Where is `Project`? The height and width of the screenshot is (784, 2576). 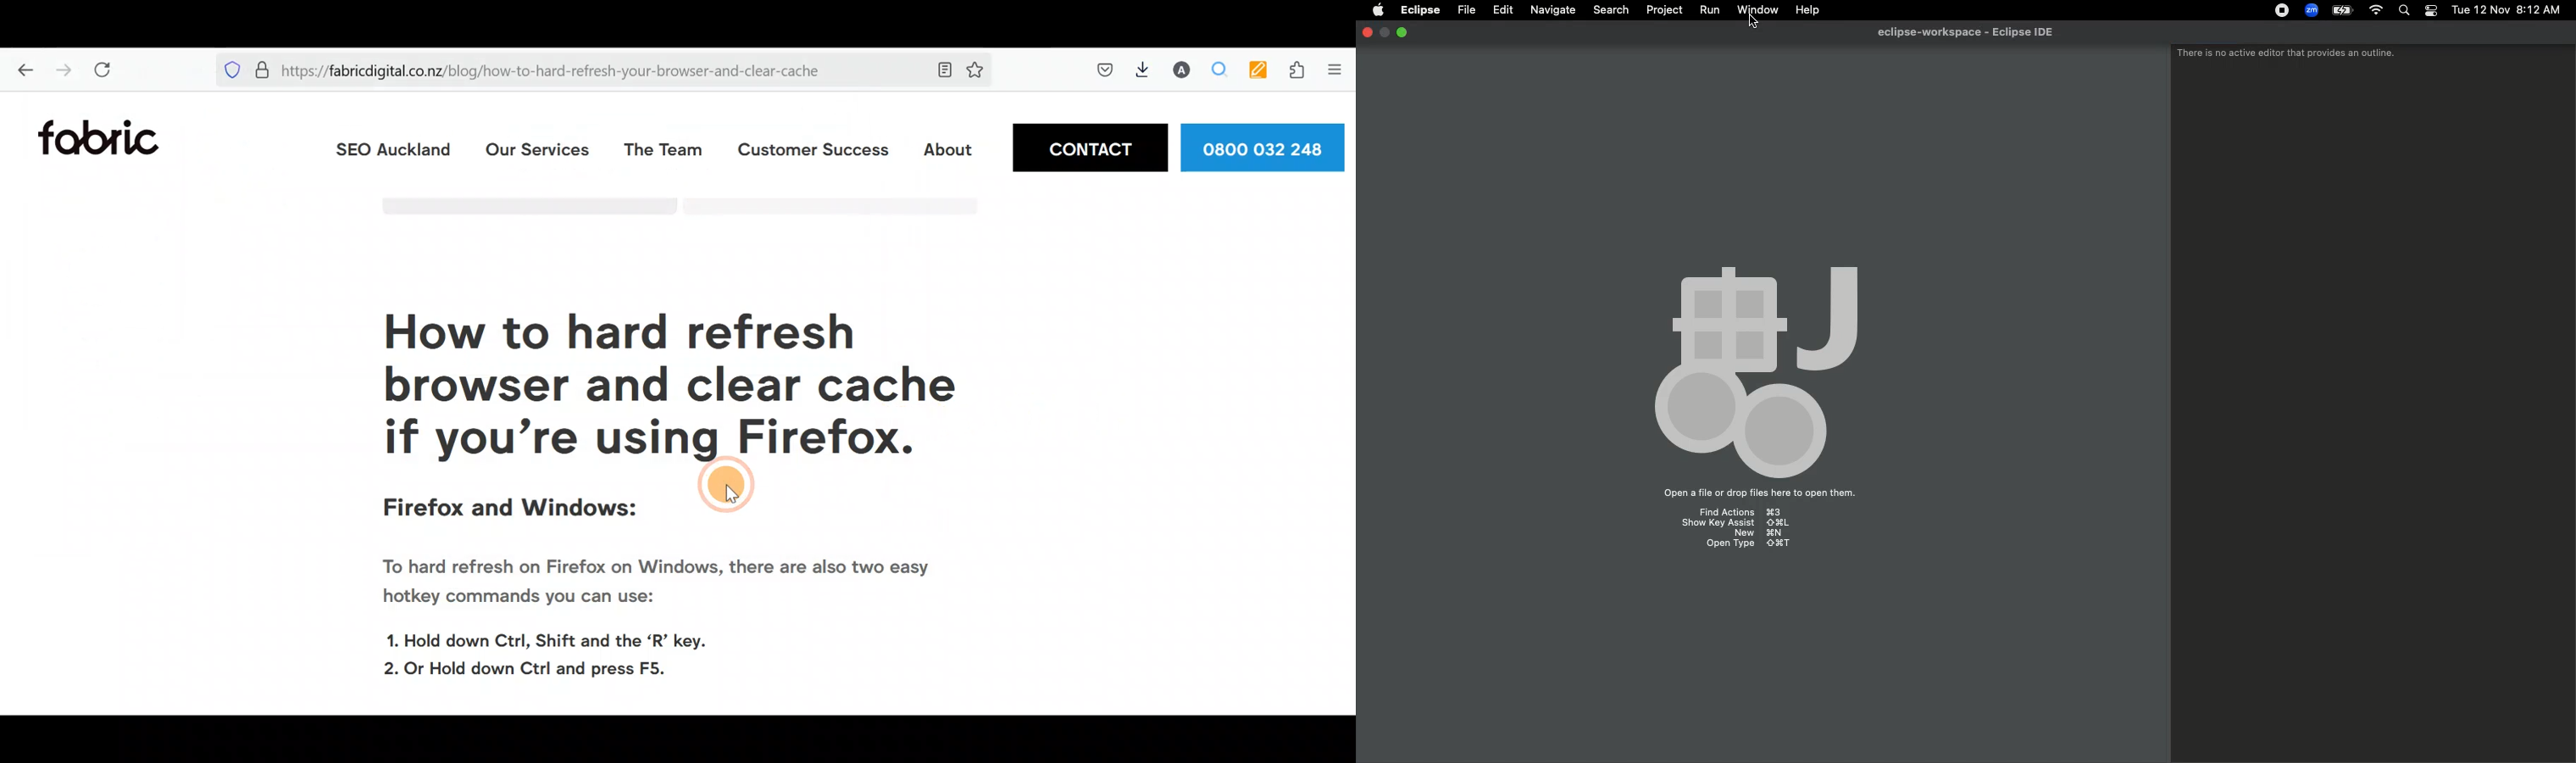
Project is located at coordinates (1661, 10).